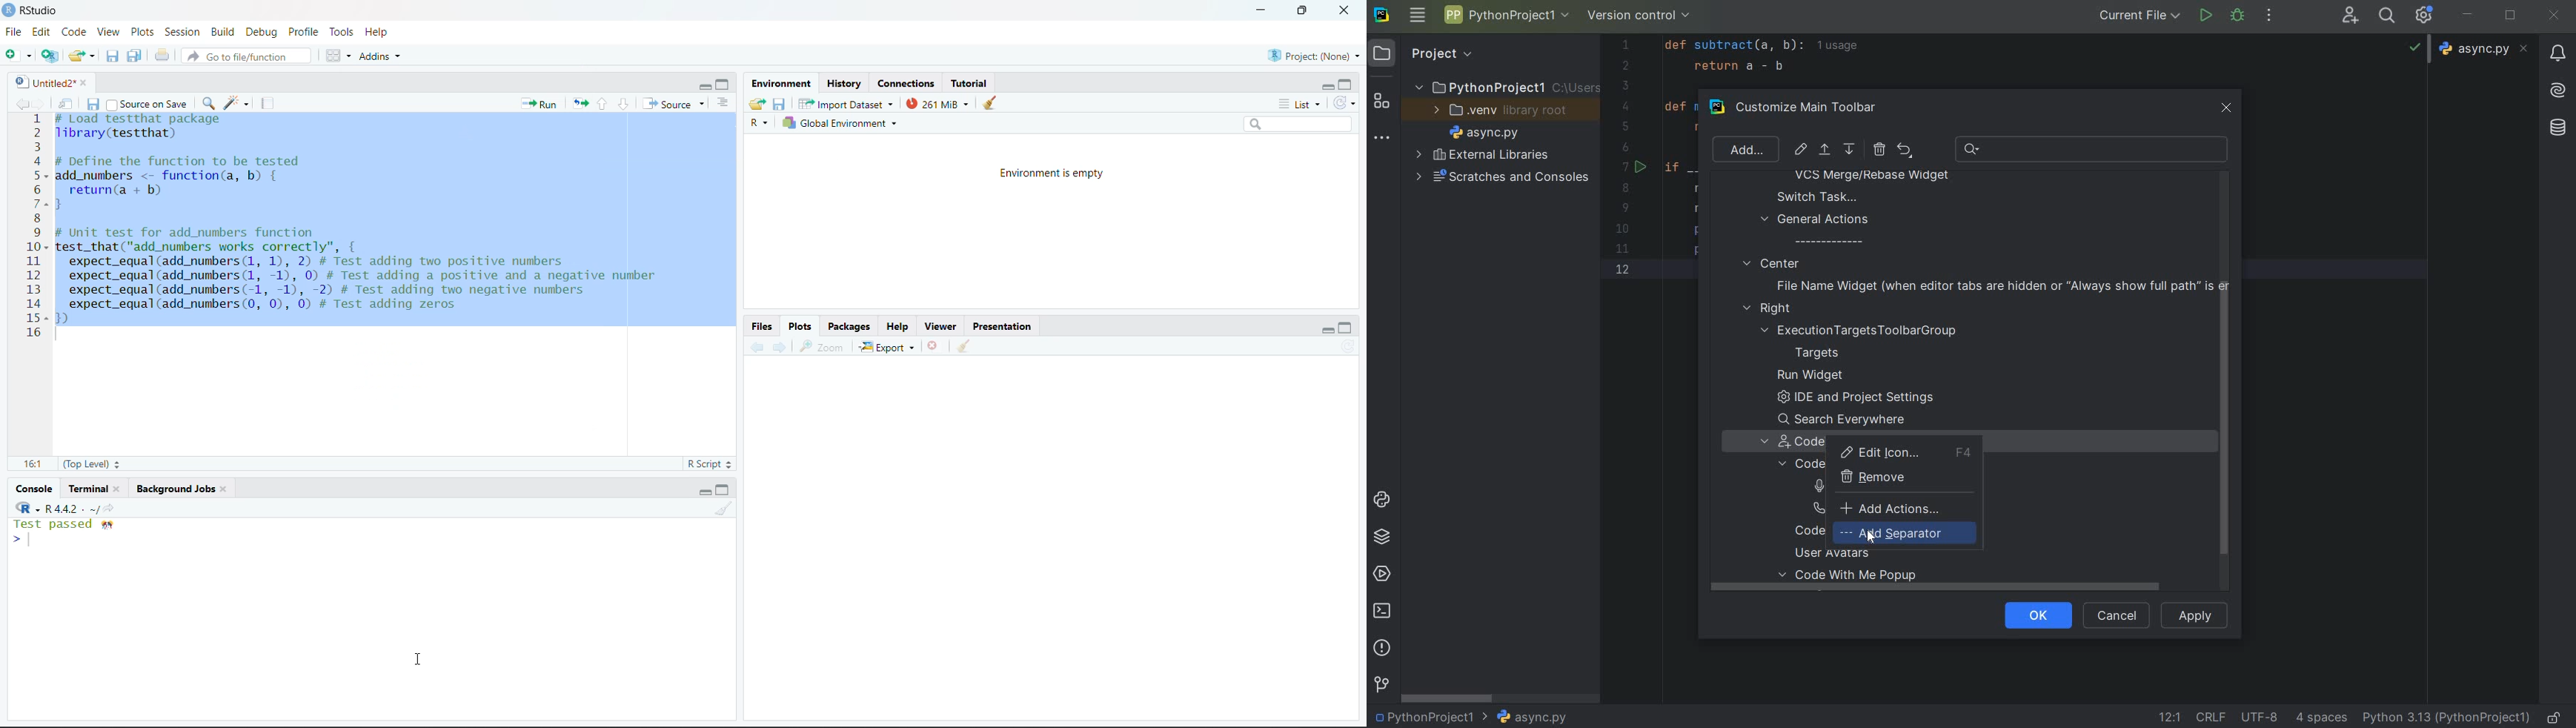 This screenshot has width=2576, height=728. I want to click on Environment, so click(782, 83).